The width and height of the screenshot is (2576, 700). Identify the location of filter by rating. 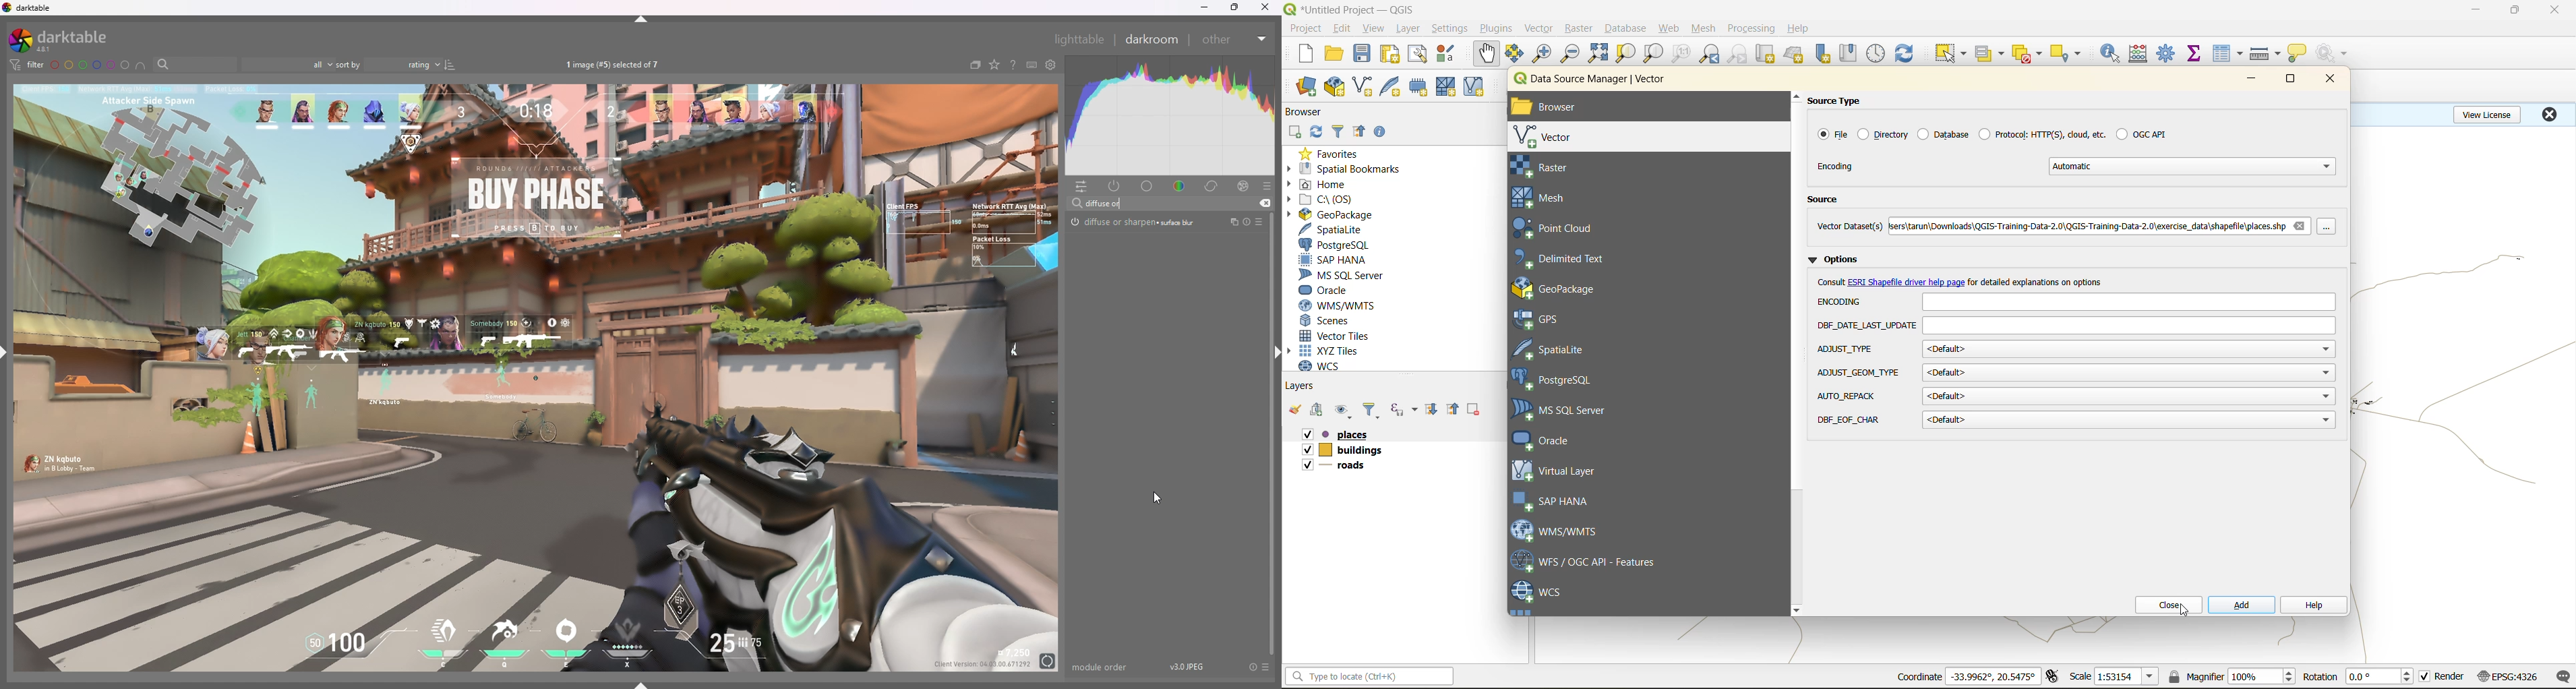
(287, 65).